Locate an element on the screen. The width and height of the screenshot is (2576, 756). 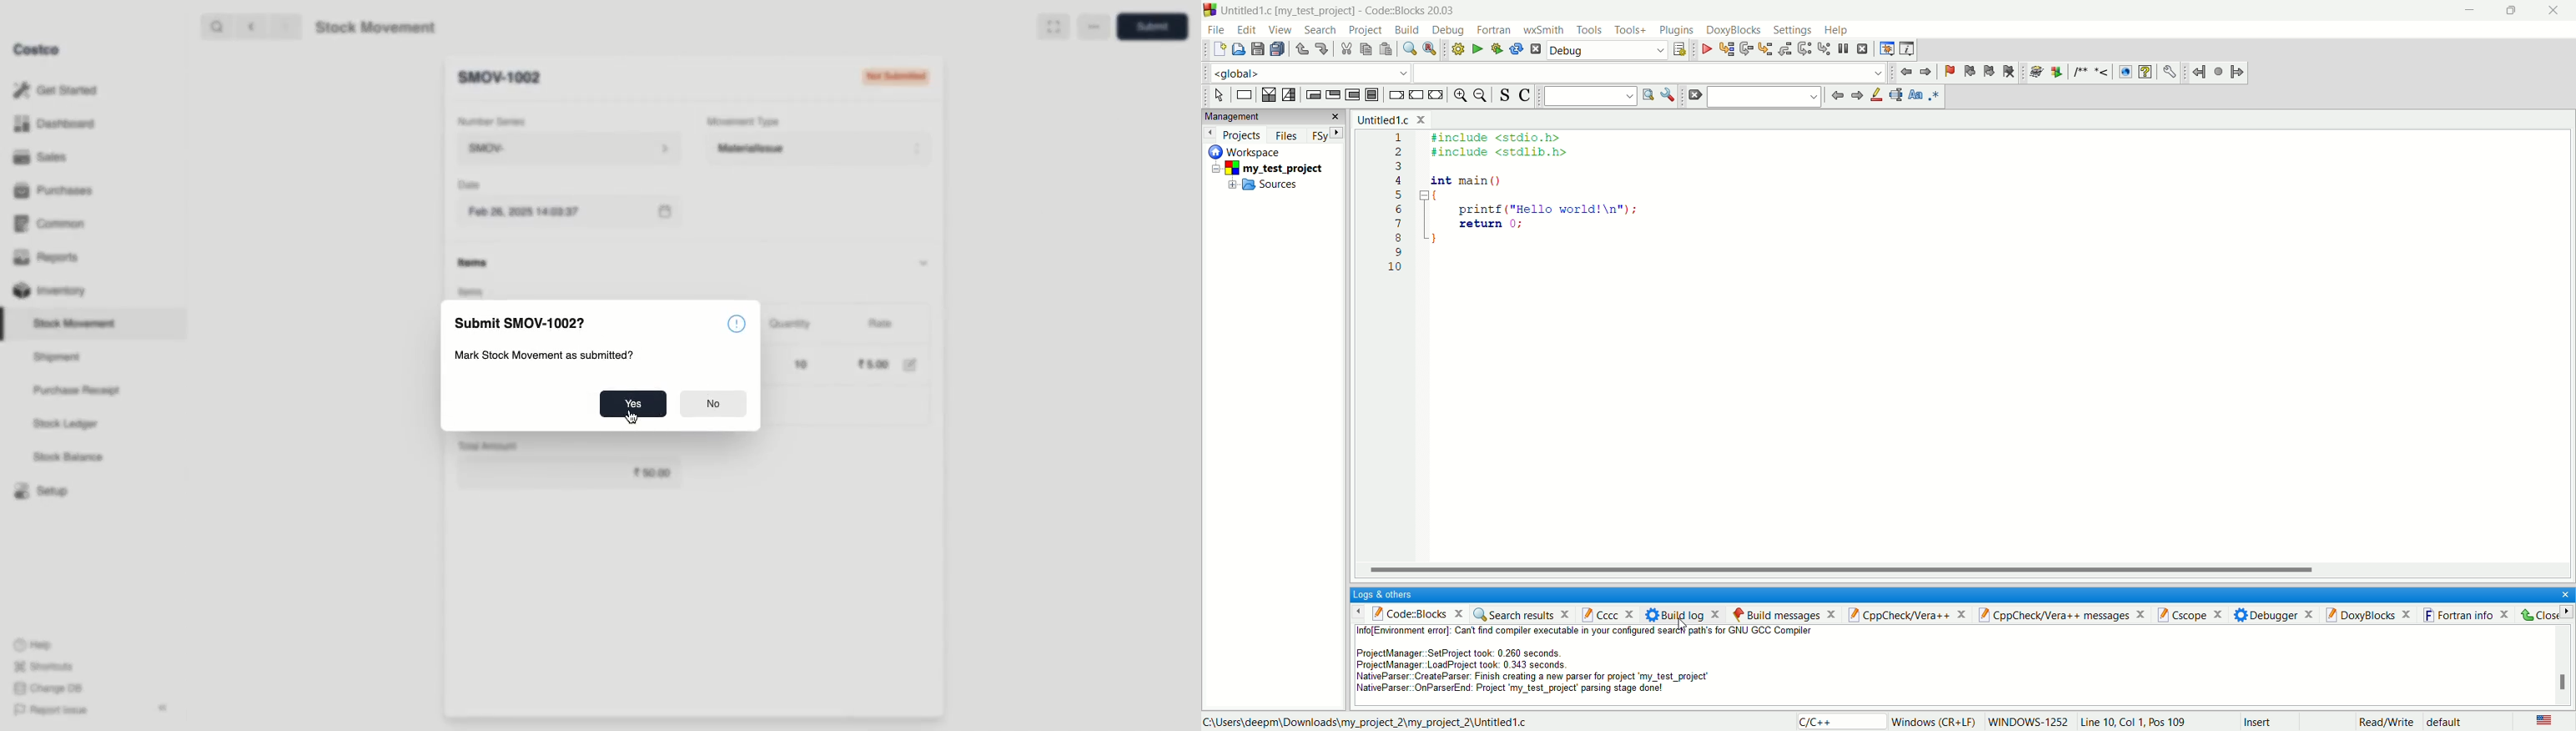
Change DB is located at coordinates (48, 688).